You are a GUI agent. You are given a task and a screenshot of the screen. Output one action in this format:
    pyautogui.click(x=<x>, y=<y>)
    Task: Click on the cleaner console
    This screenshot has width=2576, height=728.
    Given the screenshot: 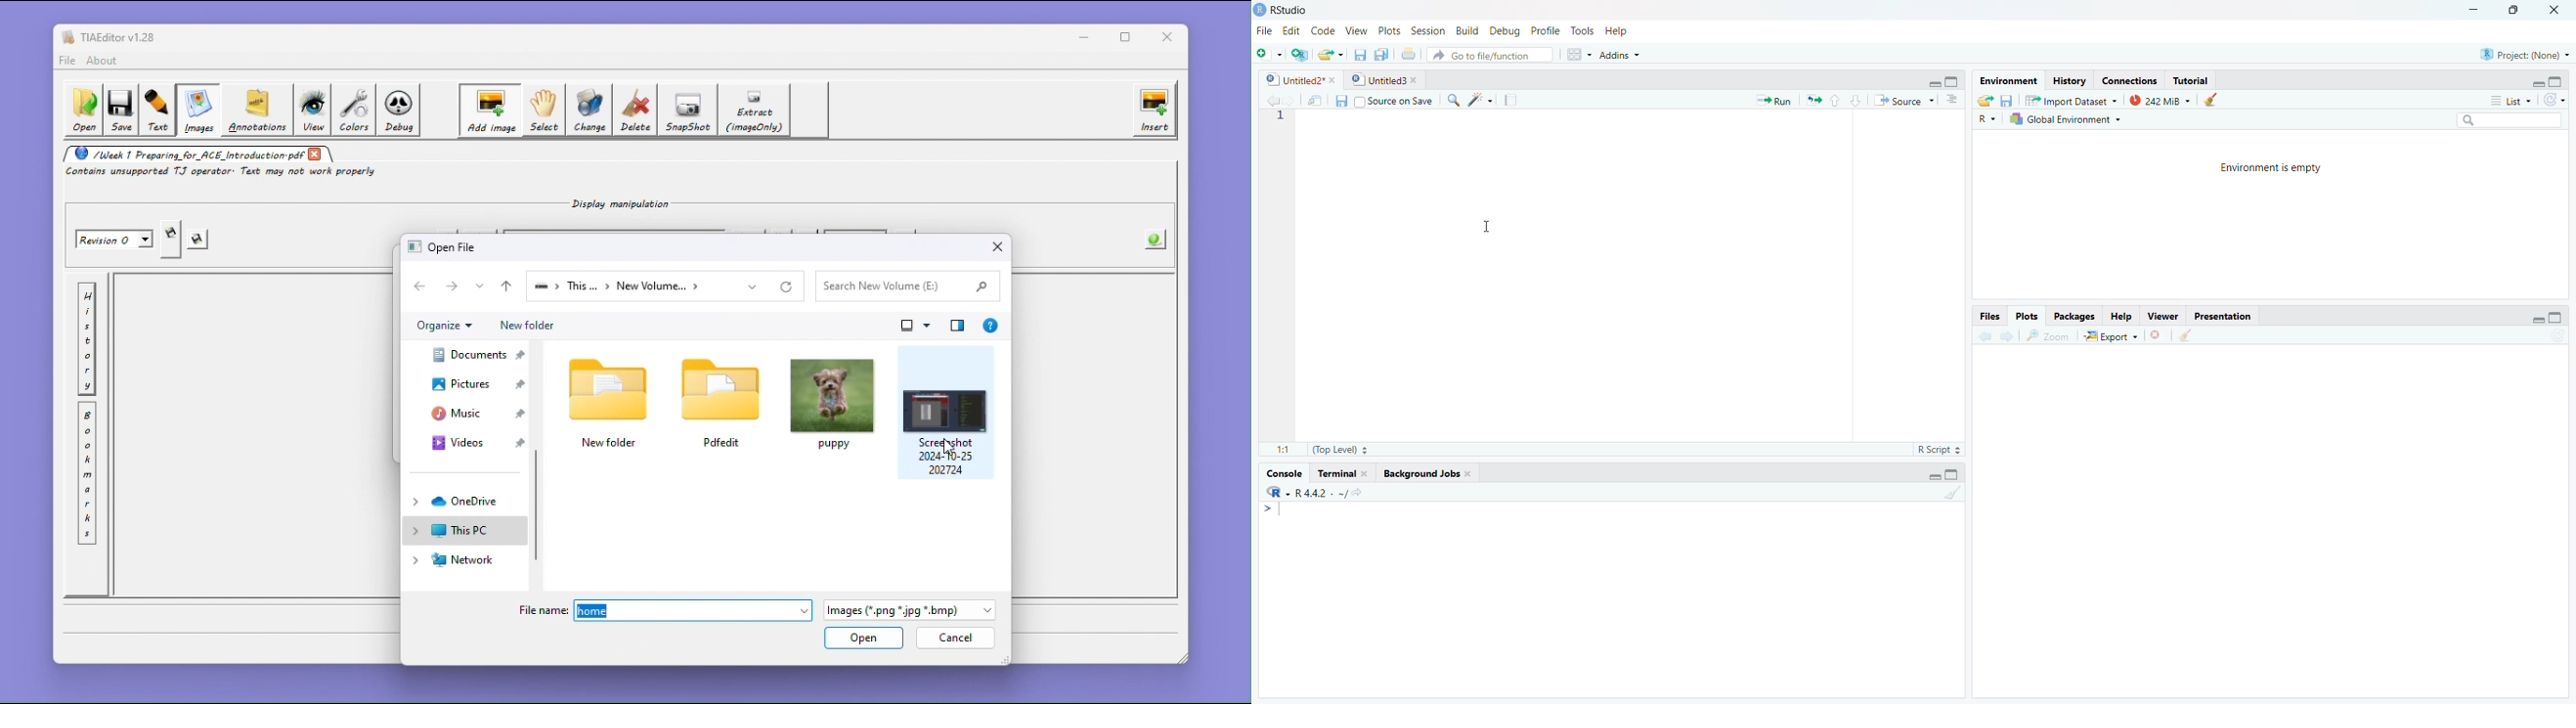 What is the action you would take?
    pyautogui.click(x=1953, y=493)
    